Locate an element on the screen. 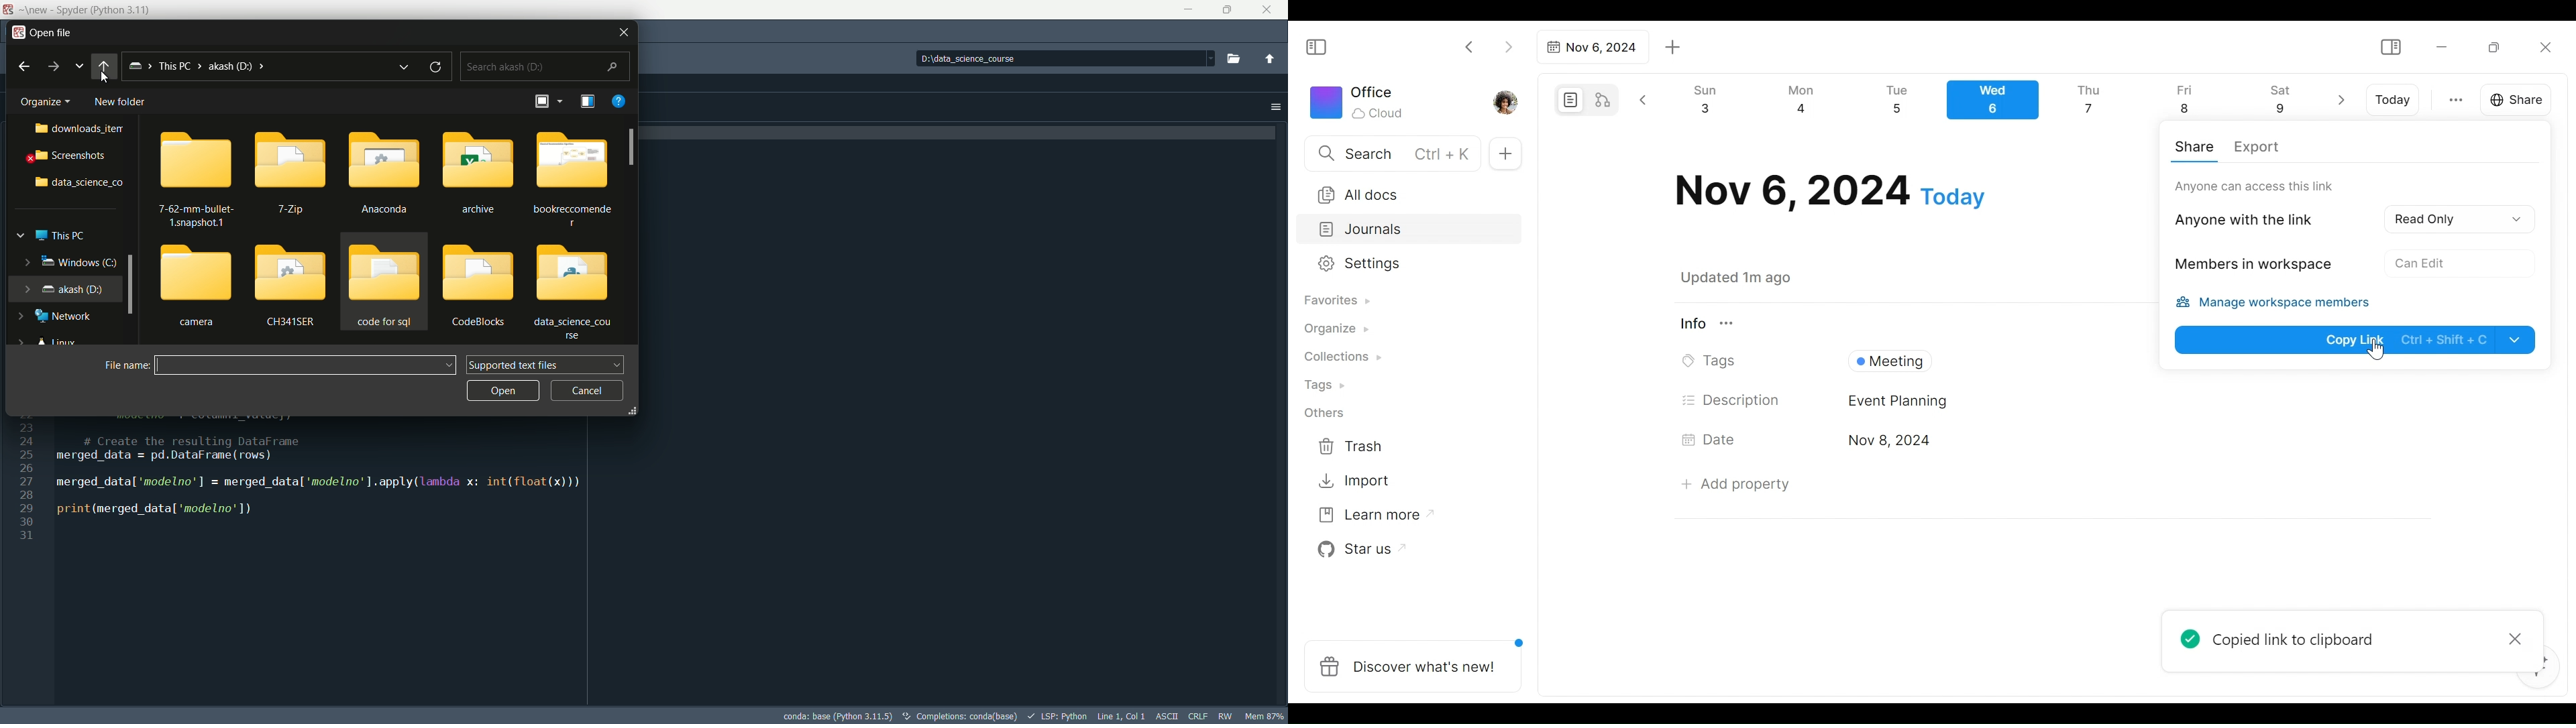 This screenshot has height=728, width=2576. change the view is located at coordinates (545, 101).